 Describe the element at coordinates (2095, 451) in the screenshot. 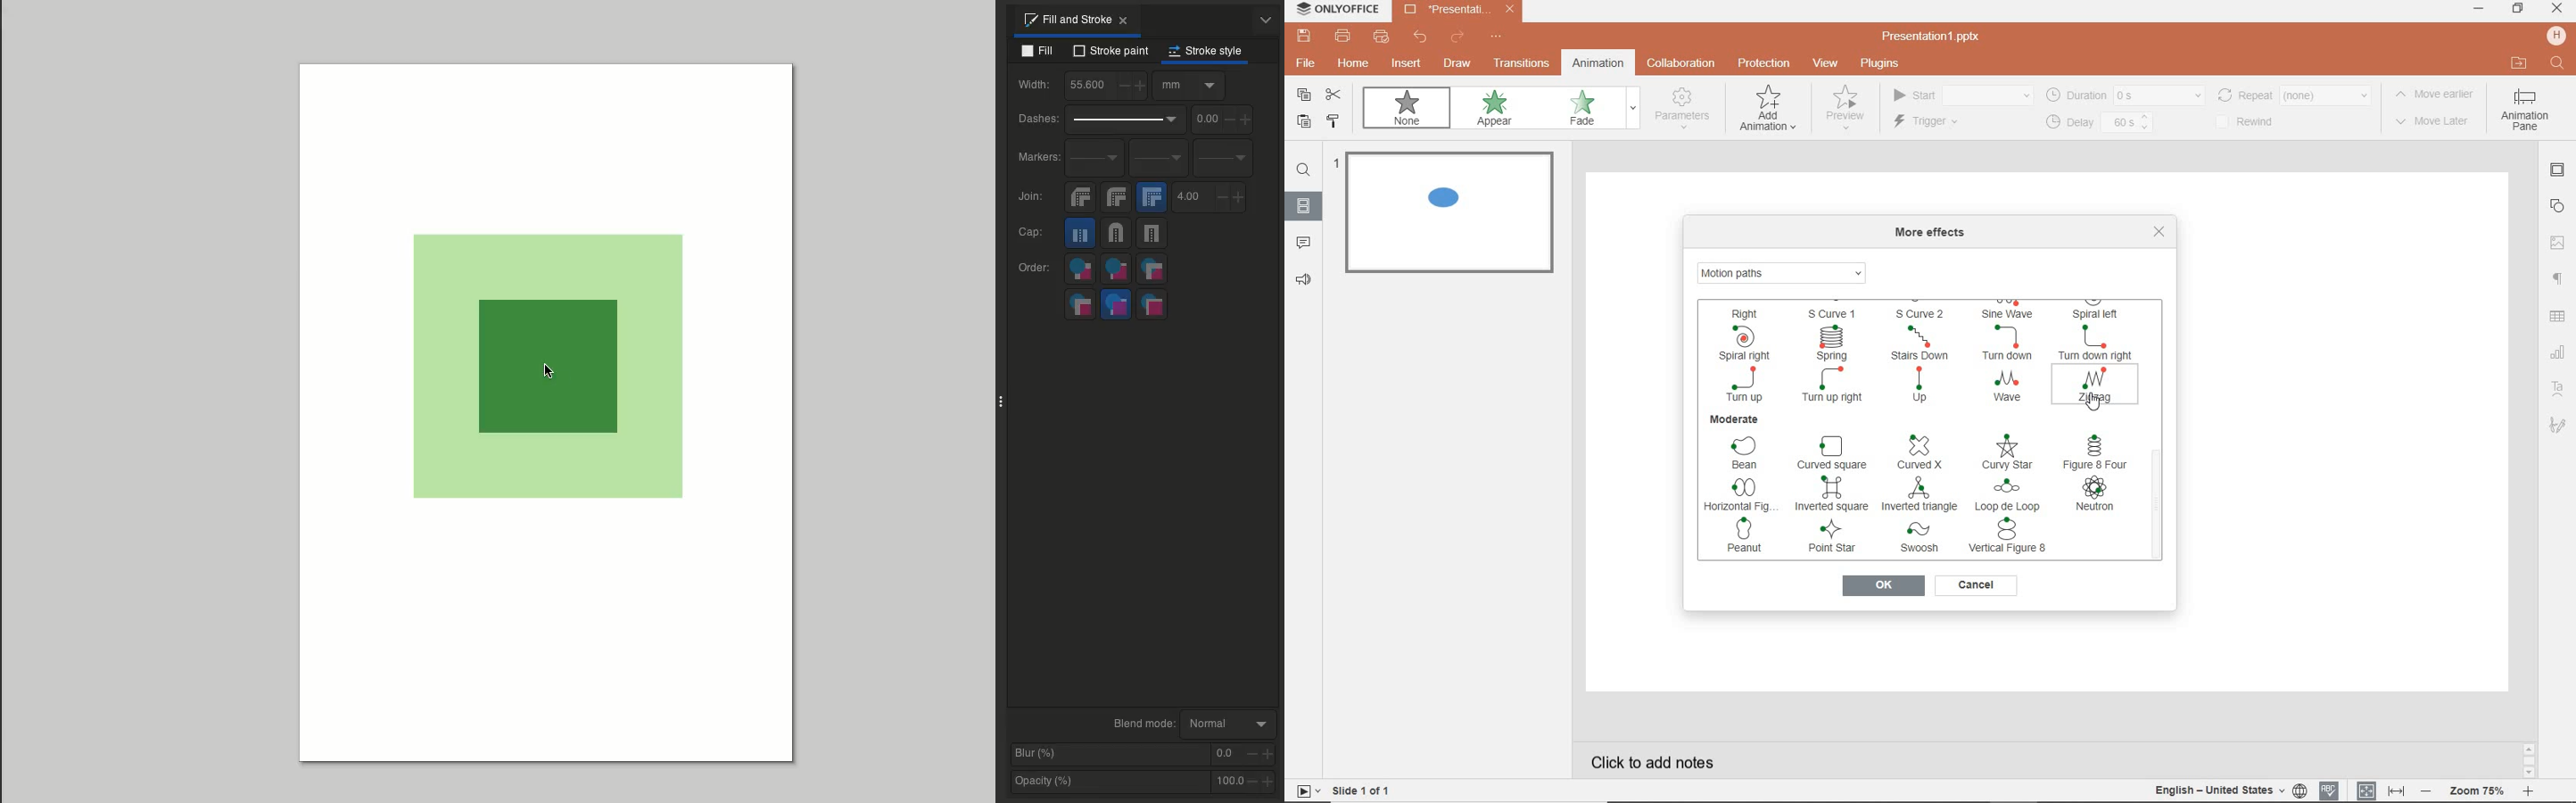

I see `figure 8 four` at that location.